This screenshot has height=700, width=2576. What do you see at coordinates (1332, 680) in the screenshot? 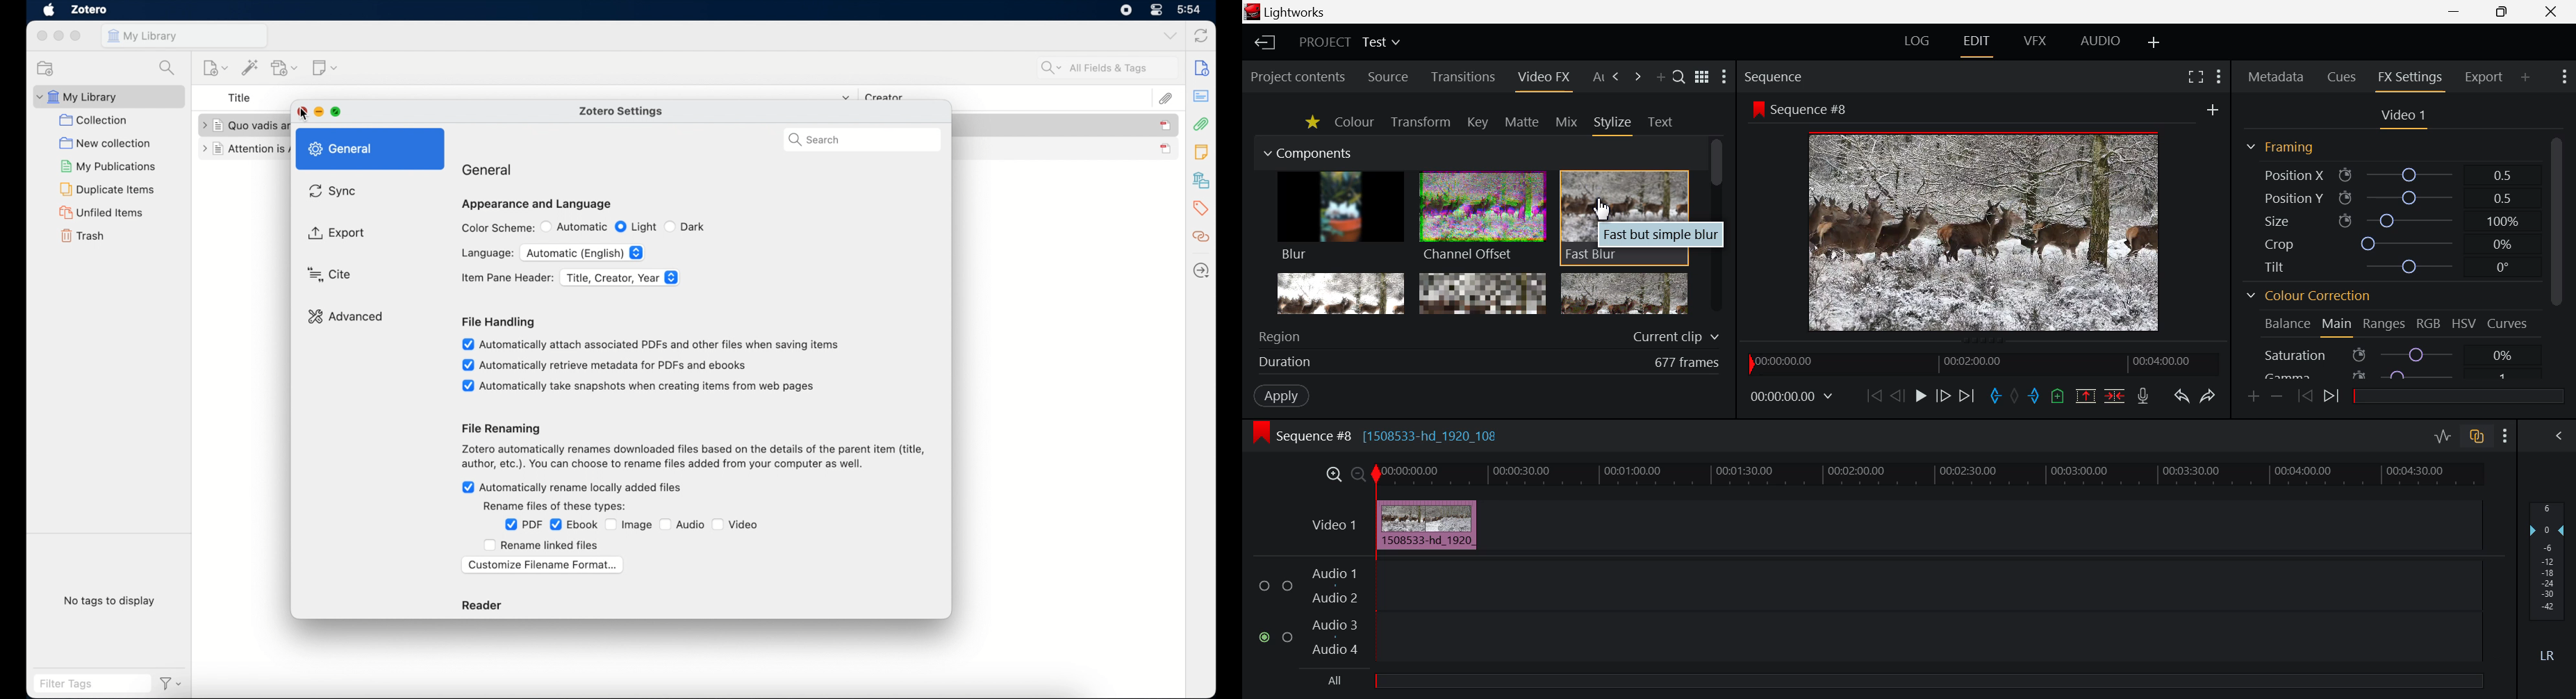
I see `All` at bounding box center [1332, 680].